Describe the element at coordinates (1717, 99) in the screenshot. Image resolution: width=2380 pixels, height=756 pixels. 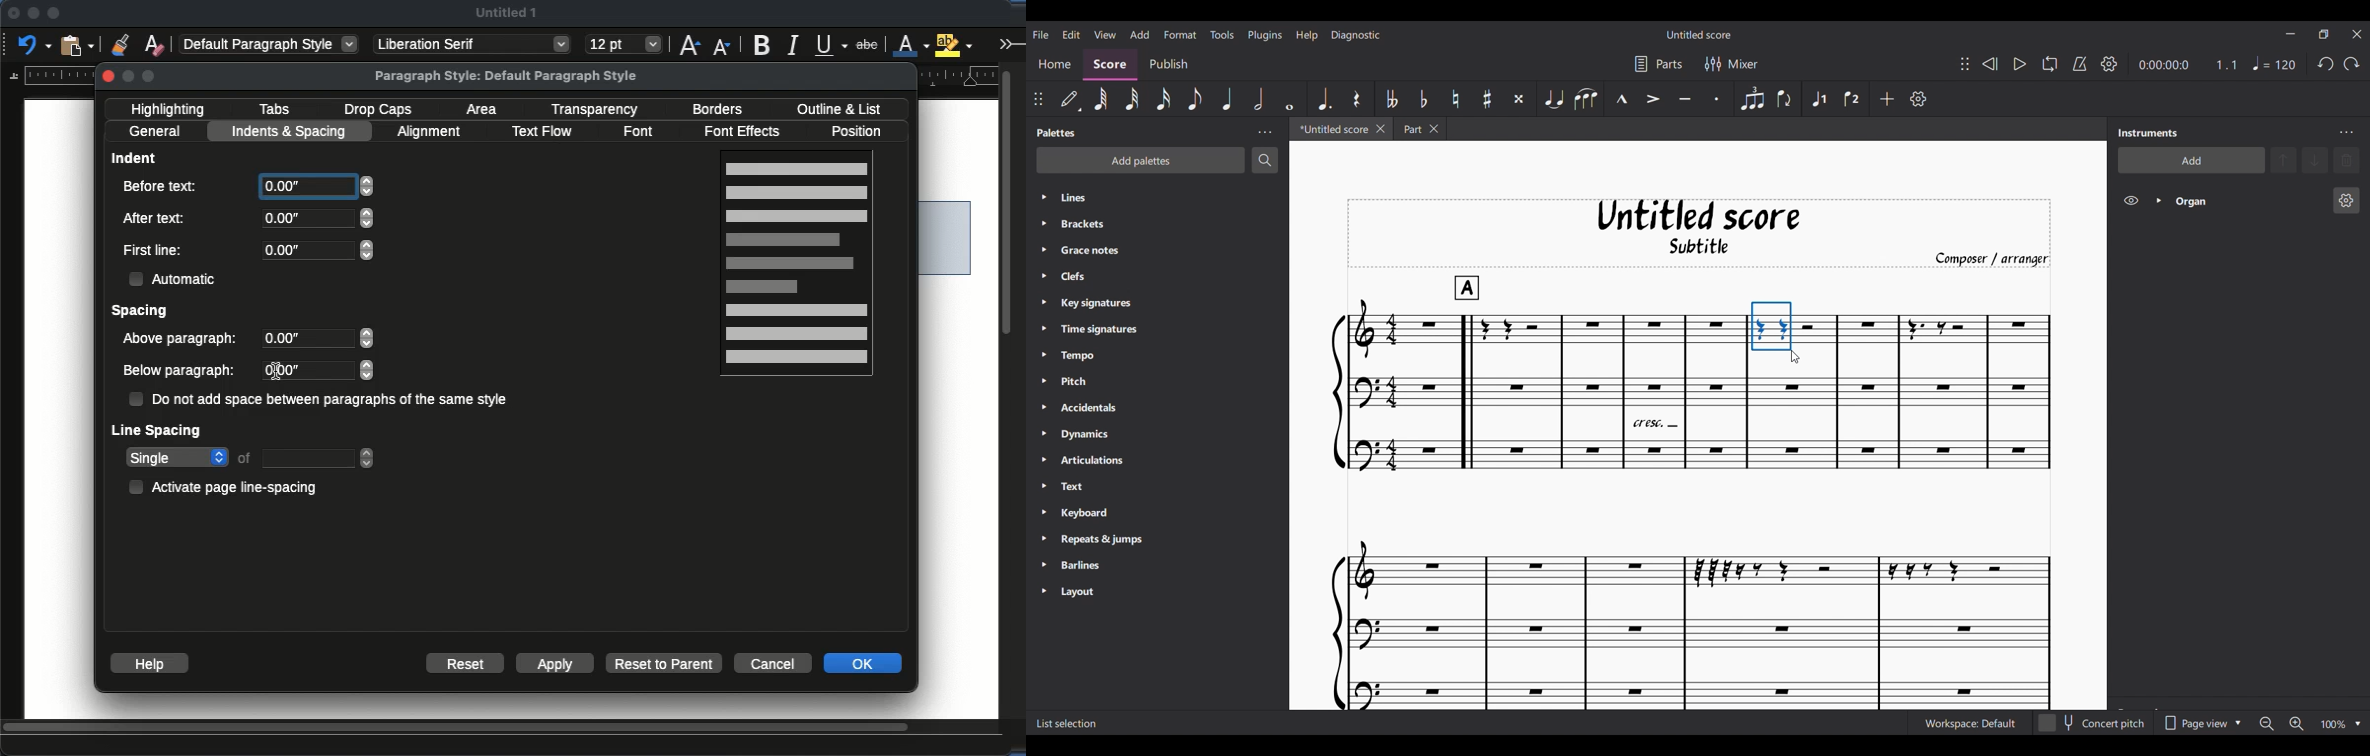
I see `Staccato` at that location.